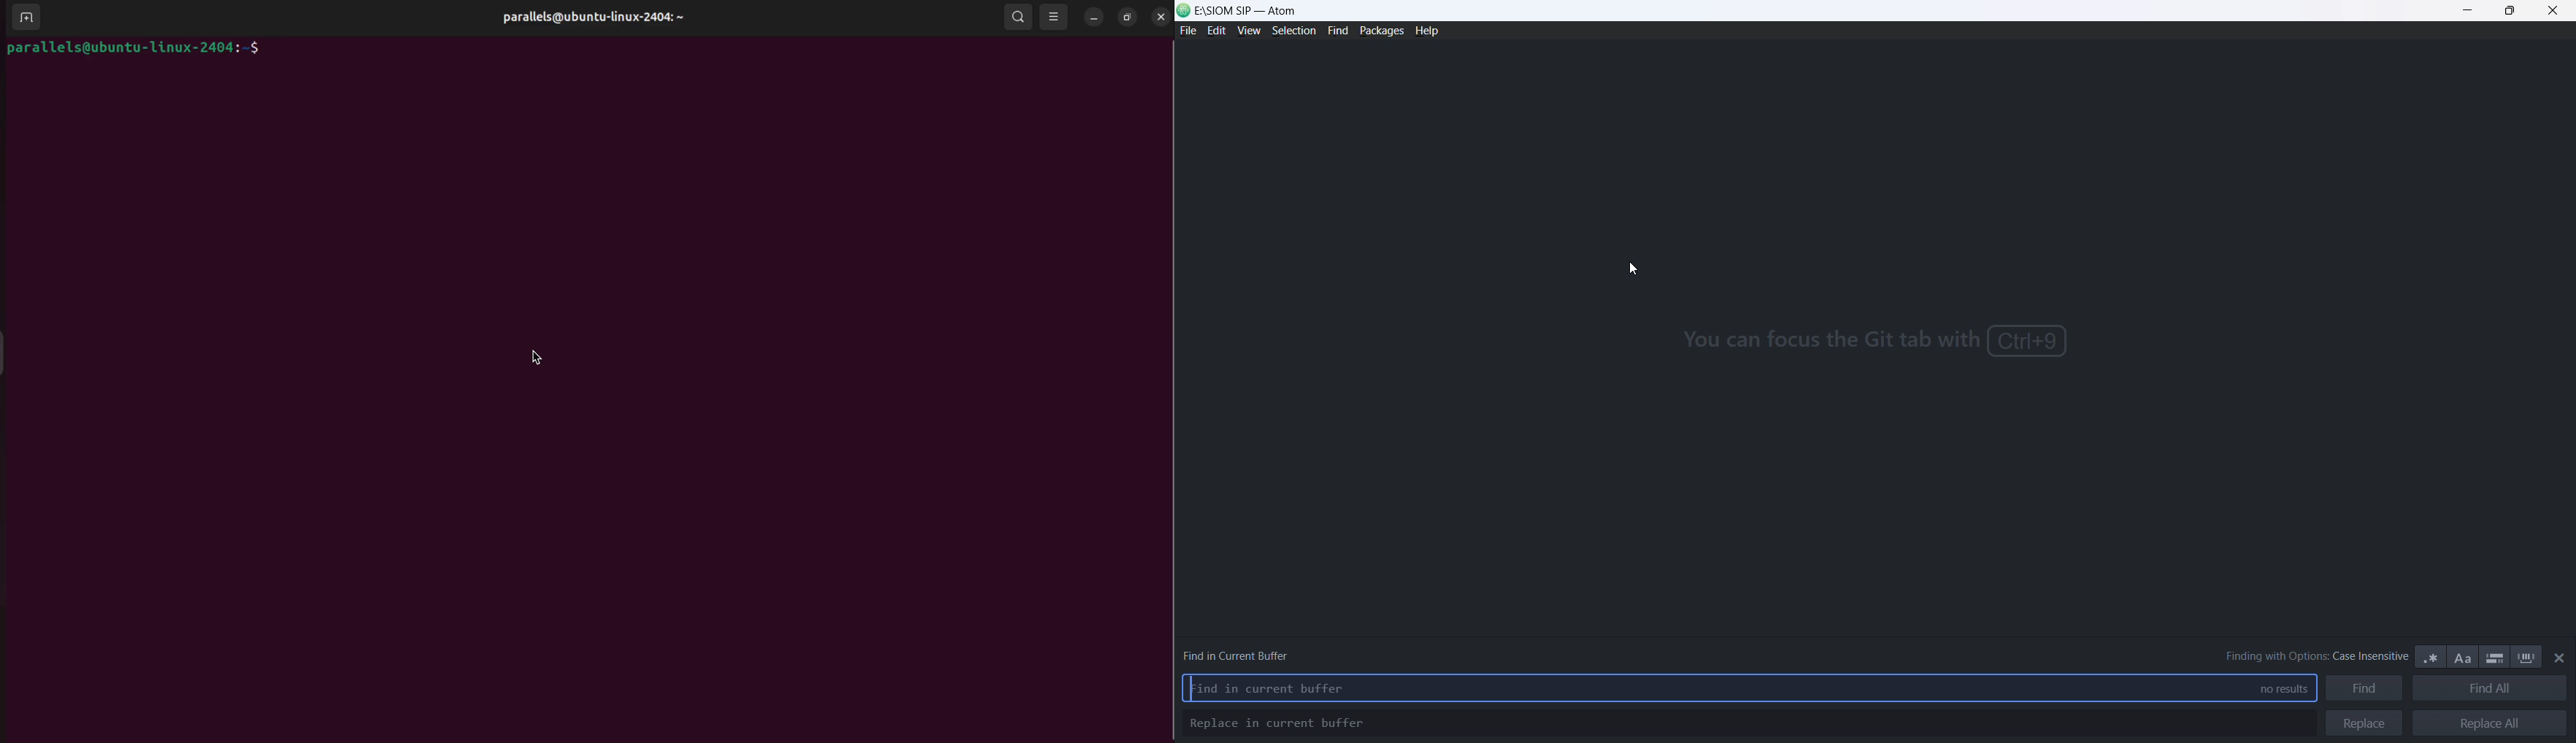 Image resolution: width=2576 pixels, height=756 pixels. What do you see at coordinates (1247, 34) in the screenshot?
I see `view` at bounding box center [1247, 34].